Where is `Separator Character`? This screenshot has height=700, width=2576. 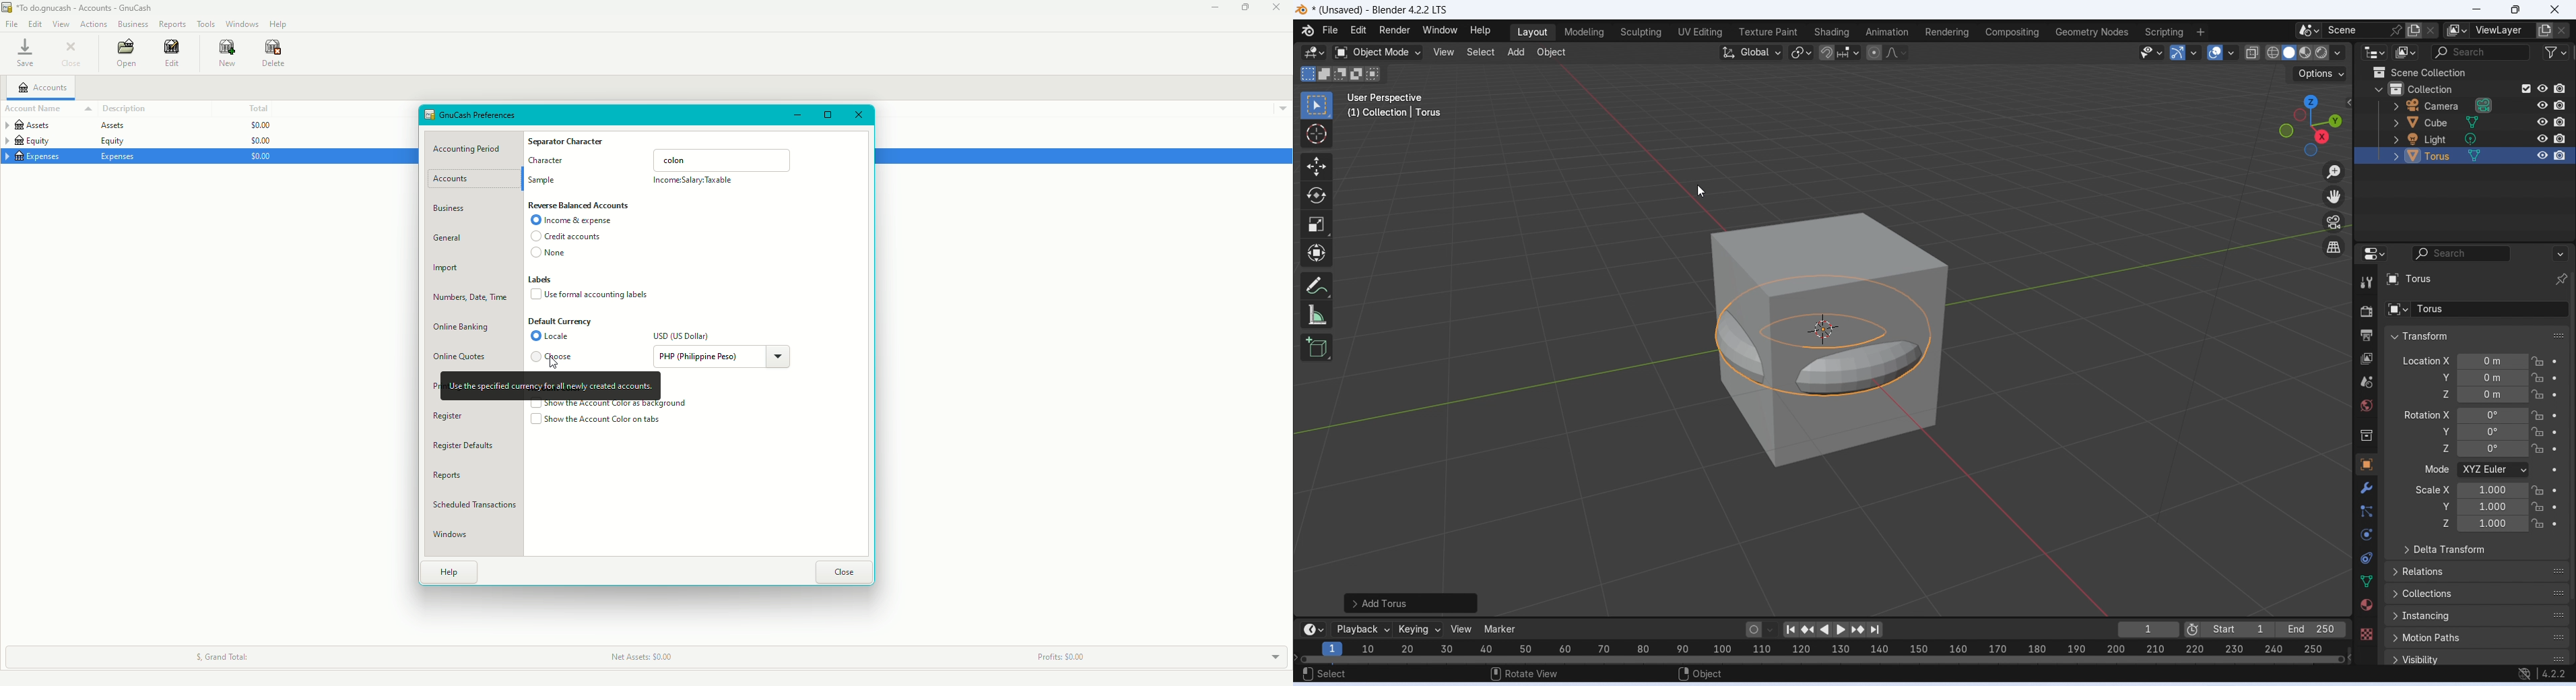 Separator Character is located at coordinates (568, 142).